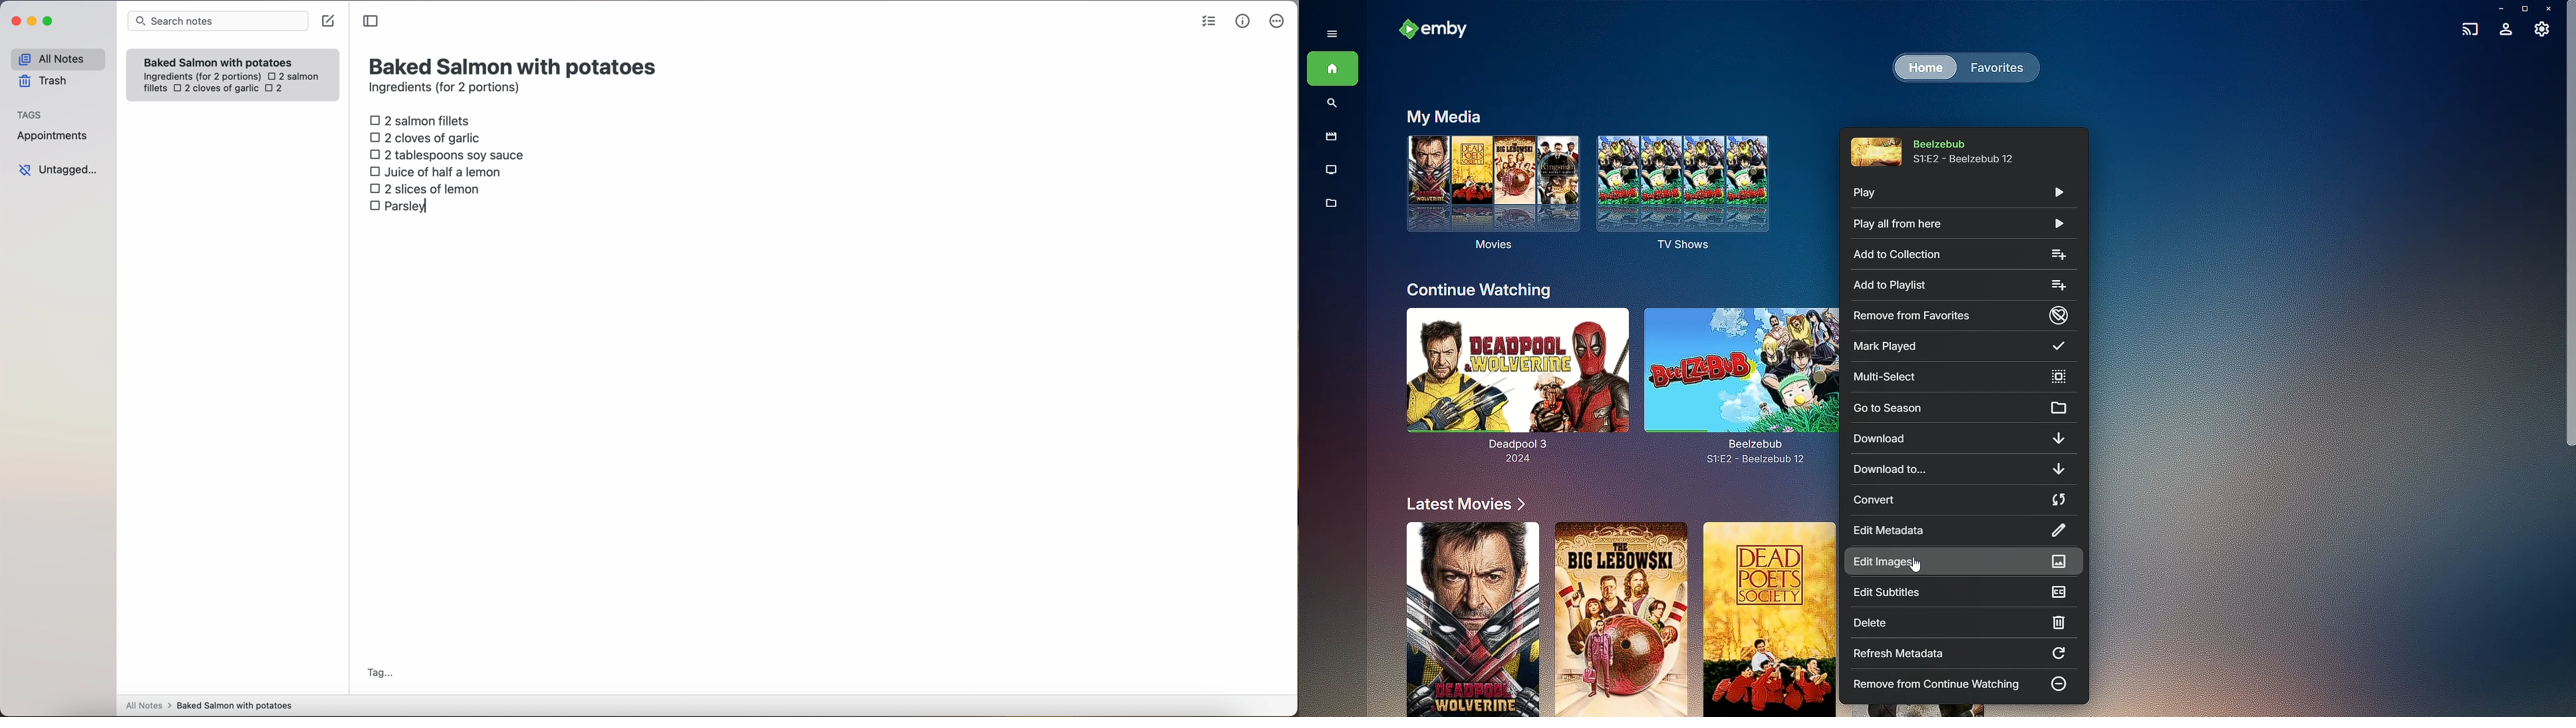 This screenshot has width=2576, height=728. I want to click on tag, so click(379, 674).